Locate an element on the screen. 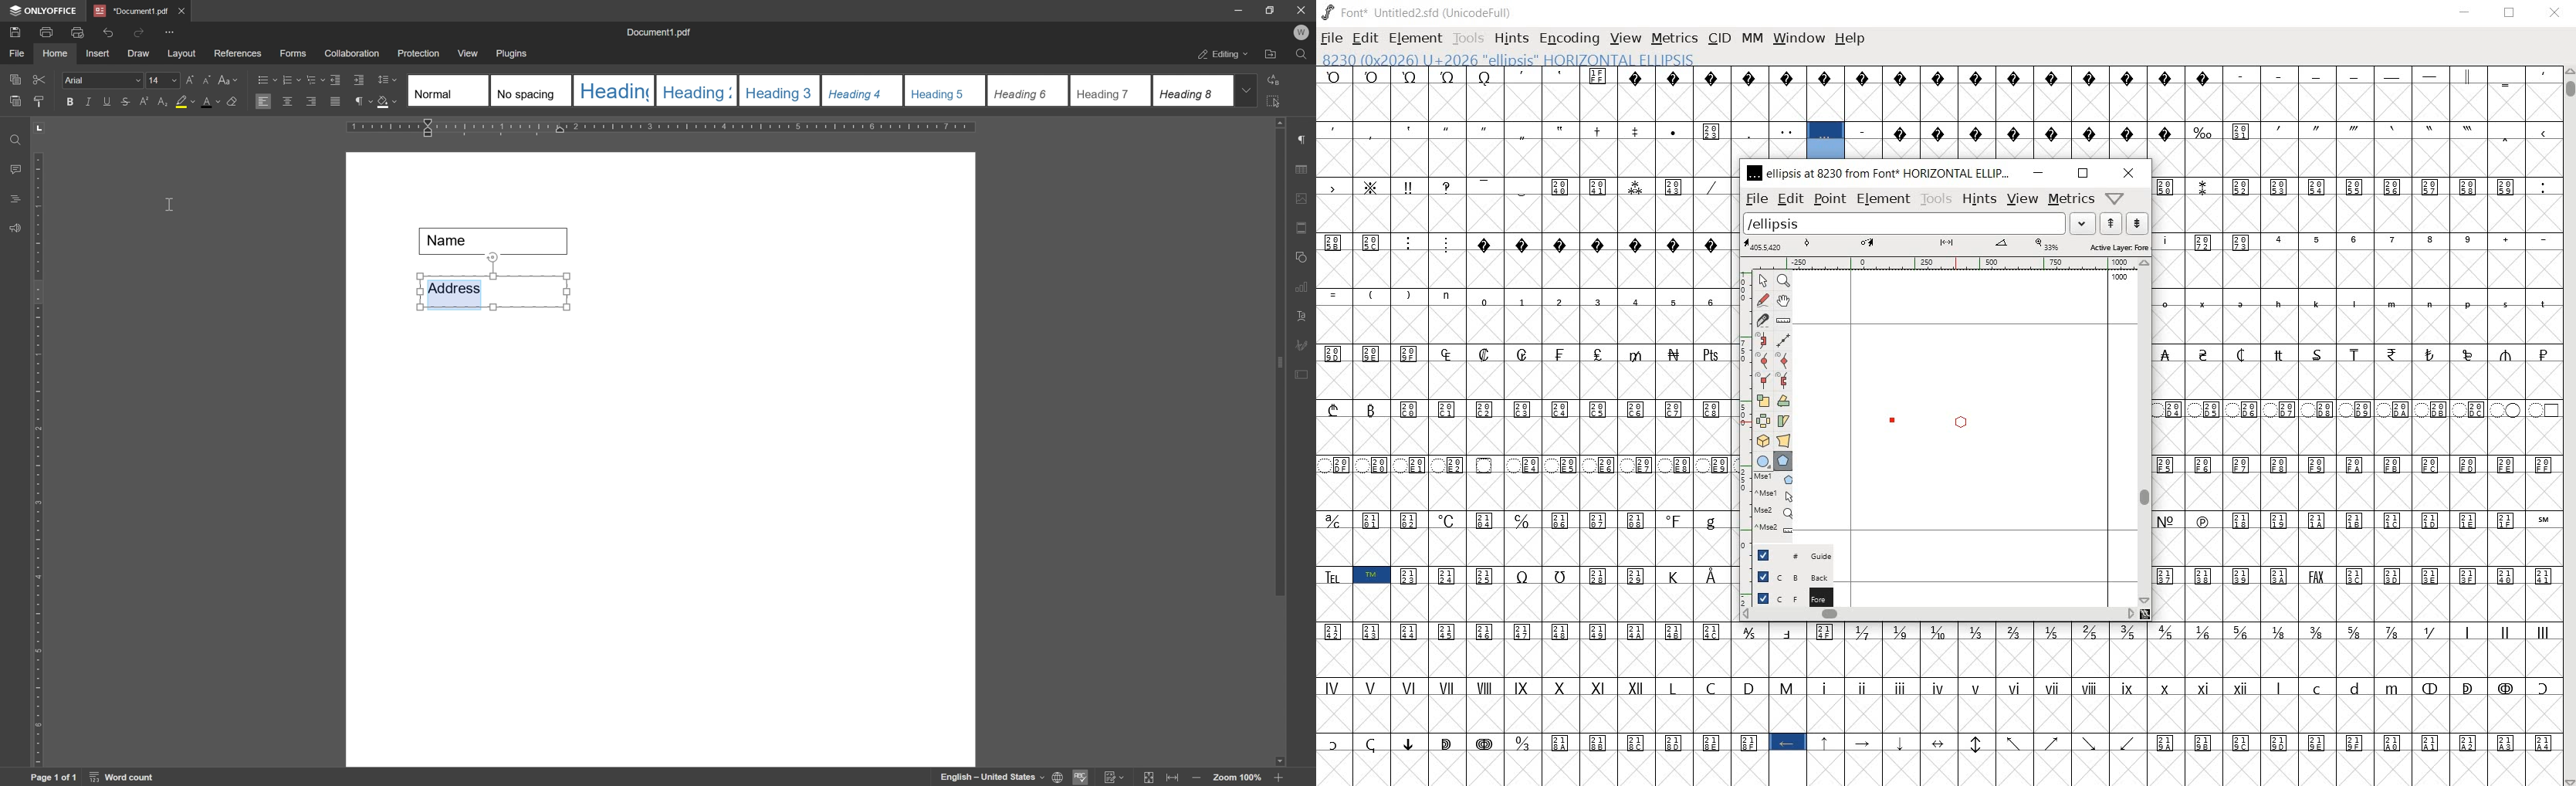 This screenshot has height=812, width=2576. text with increased font size is located at coordinates (455, 292).